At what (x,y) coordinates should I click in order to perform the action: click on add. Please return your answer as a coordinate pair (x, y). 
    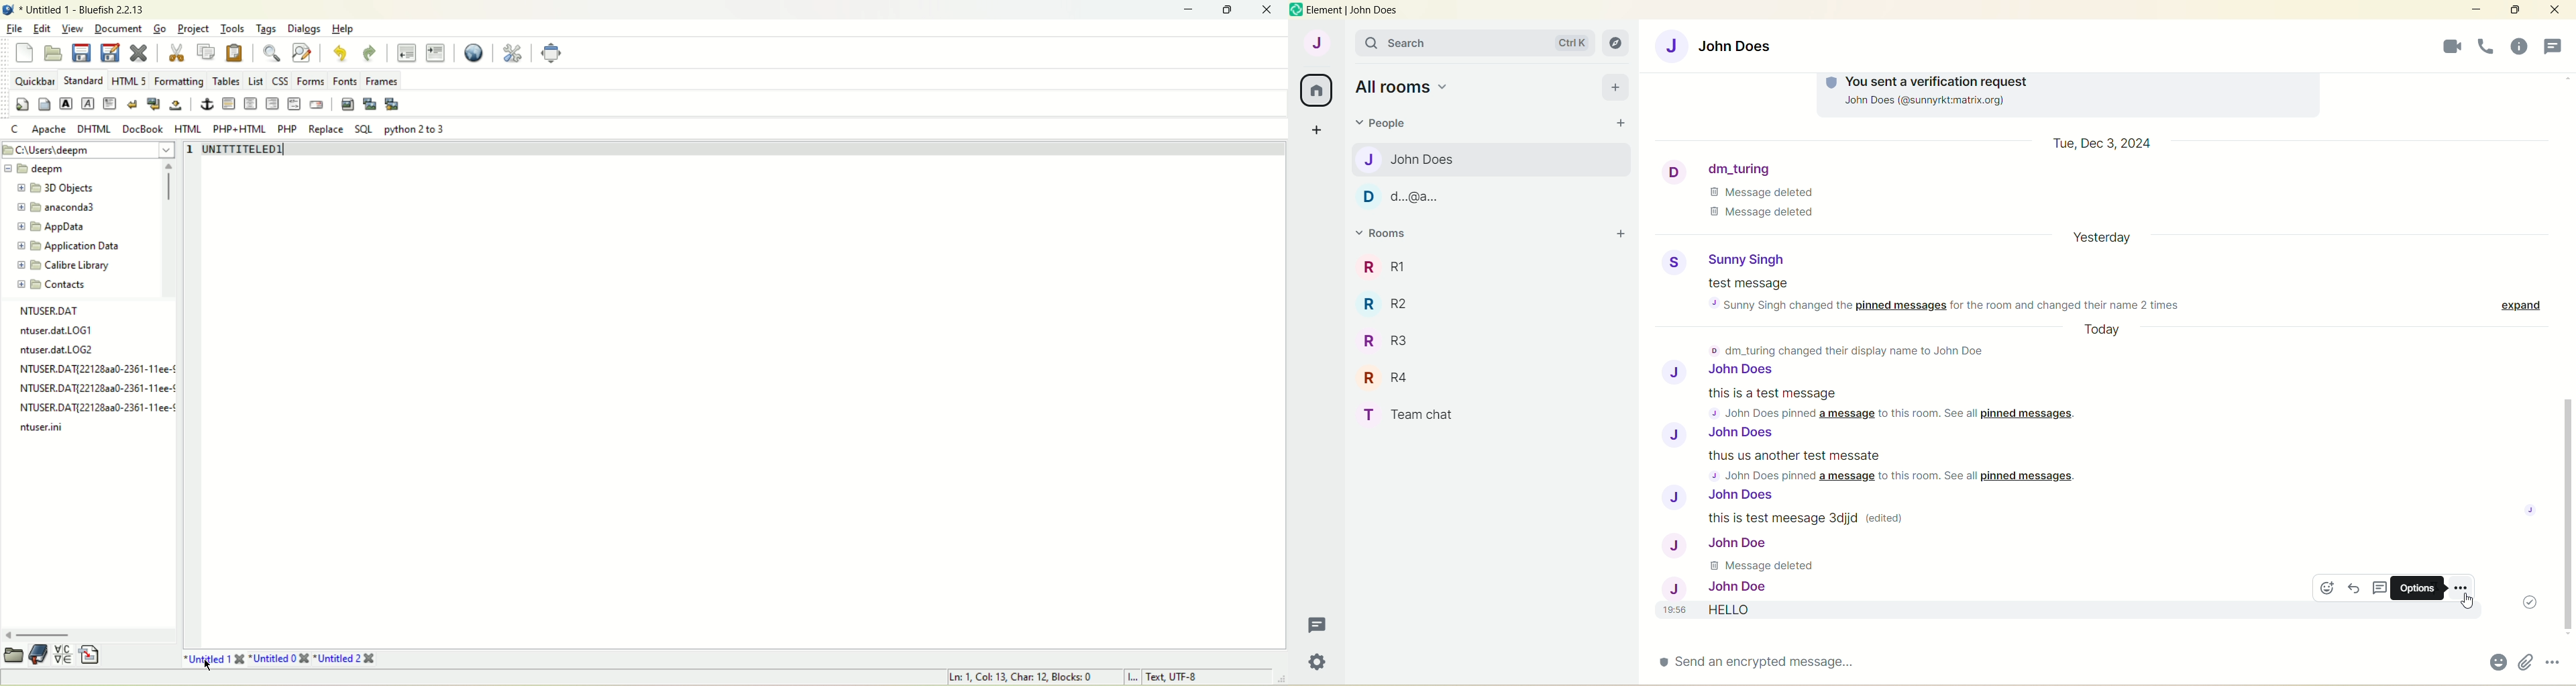
    Looking at the image, I should click on (1615, 87).